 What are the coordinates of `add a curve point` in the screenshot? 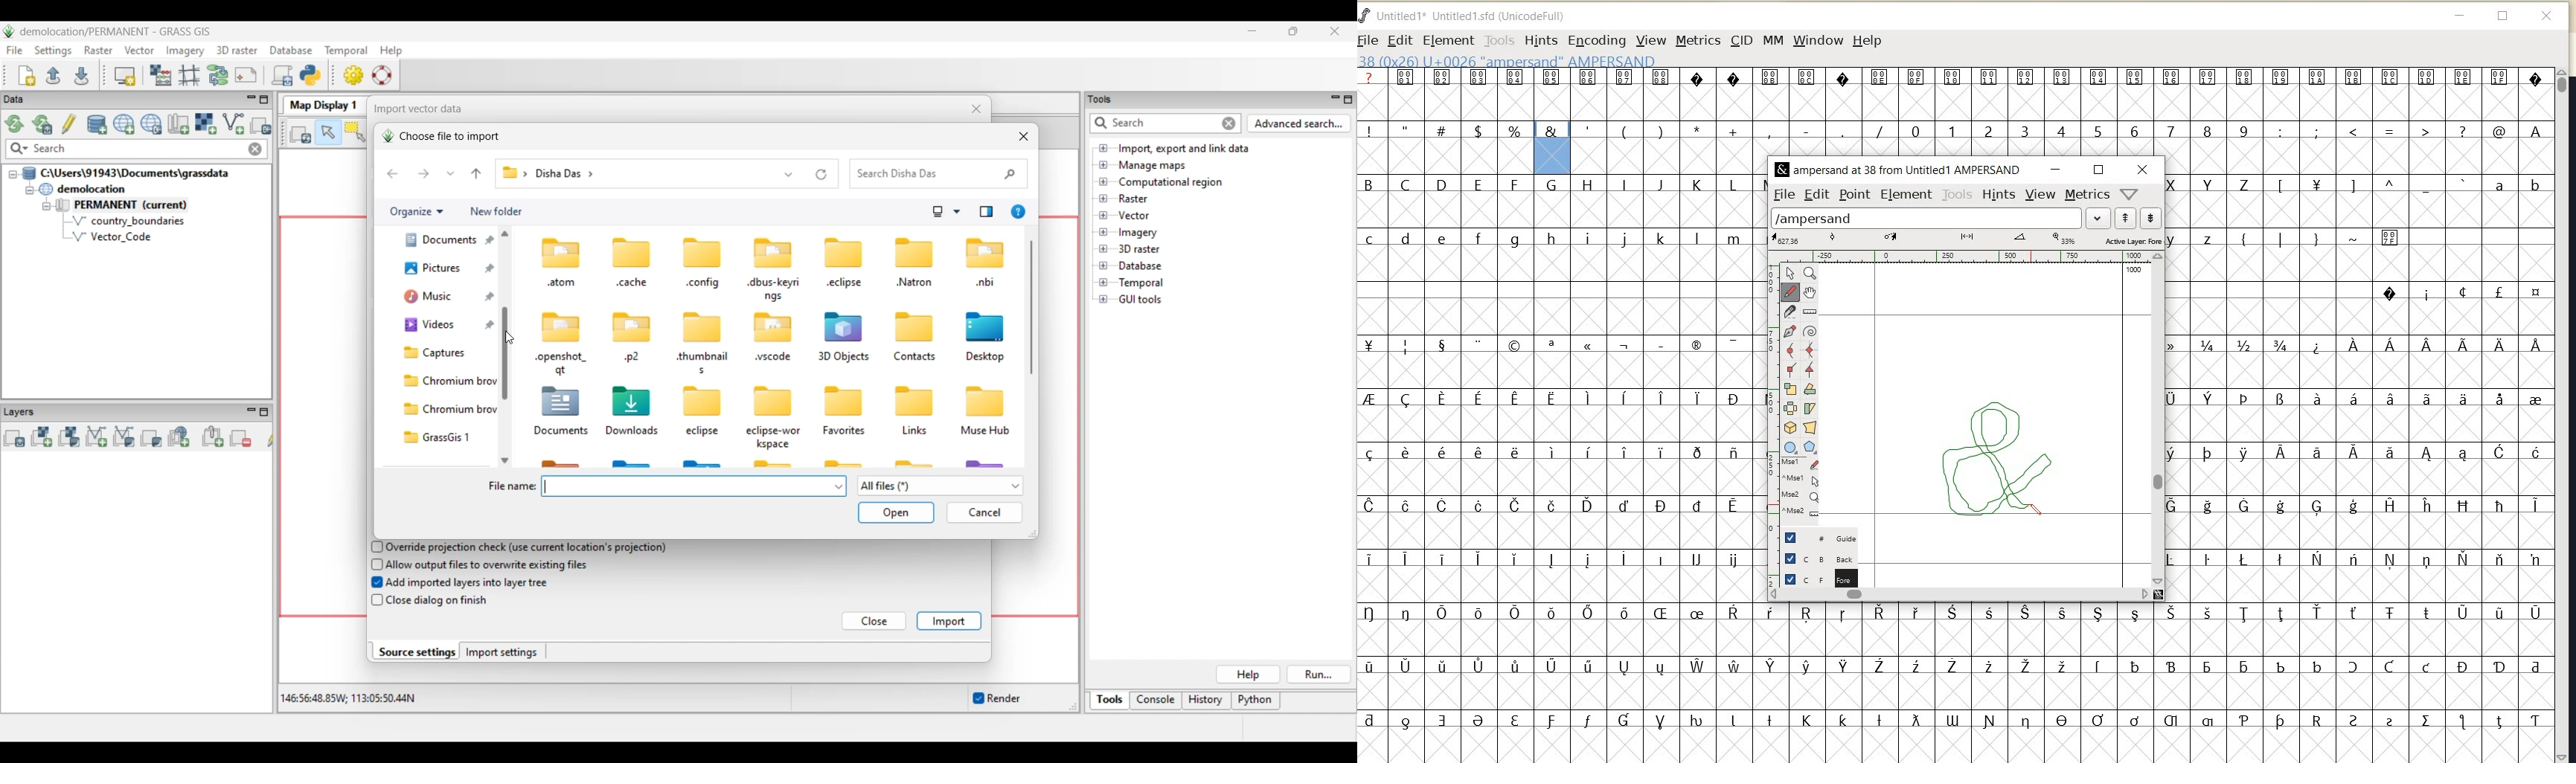 It's located at (1790, 349).